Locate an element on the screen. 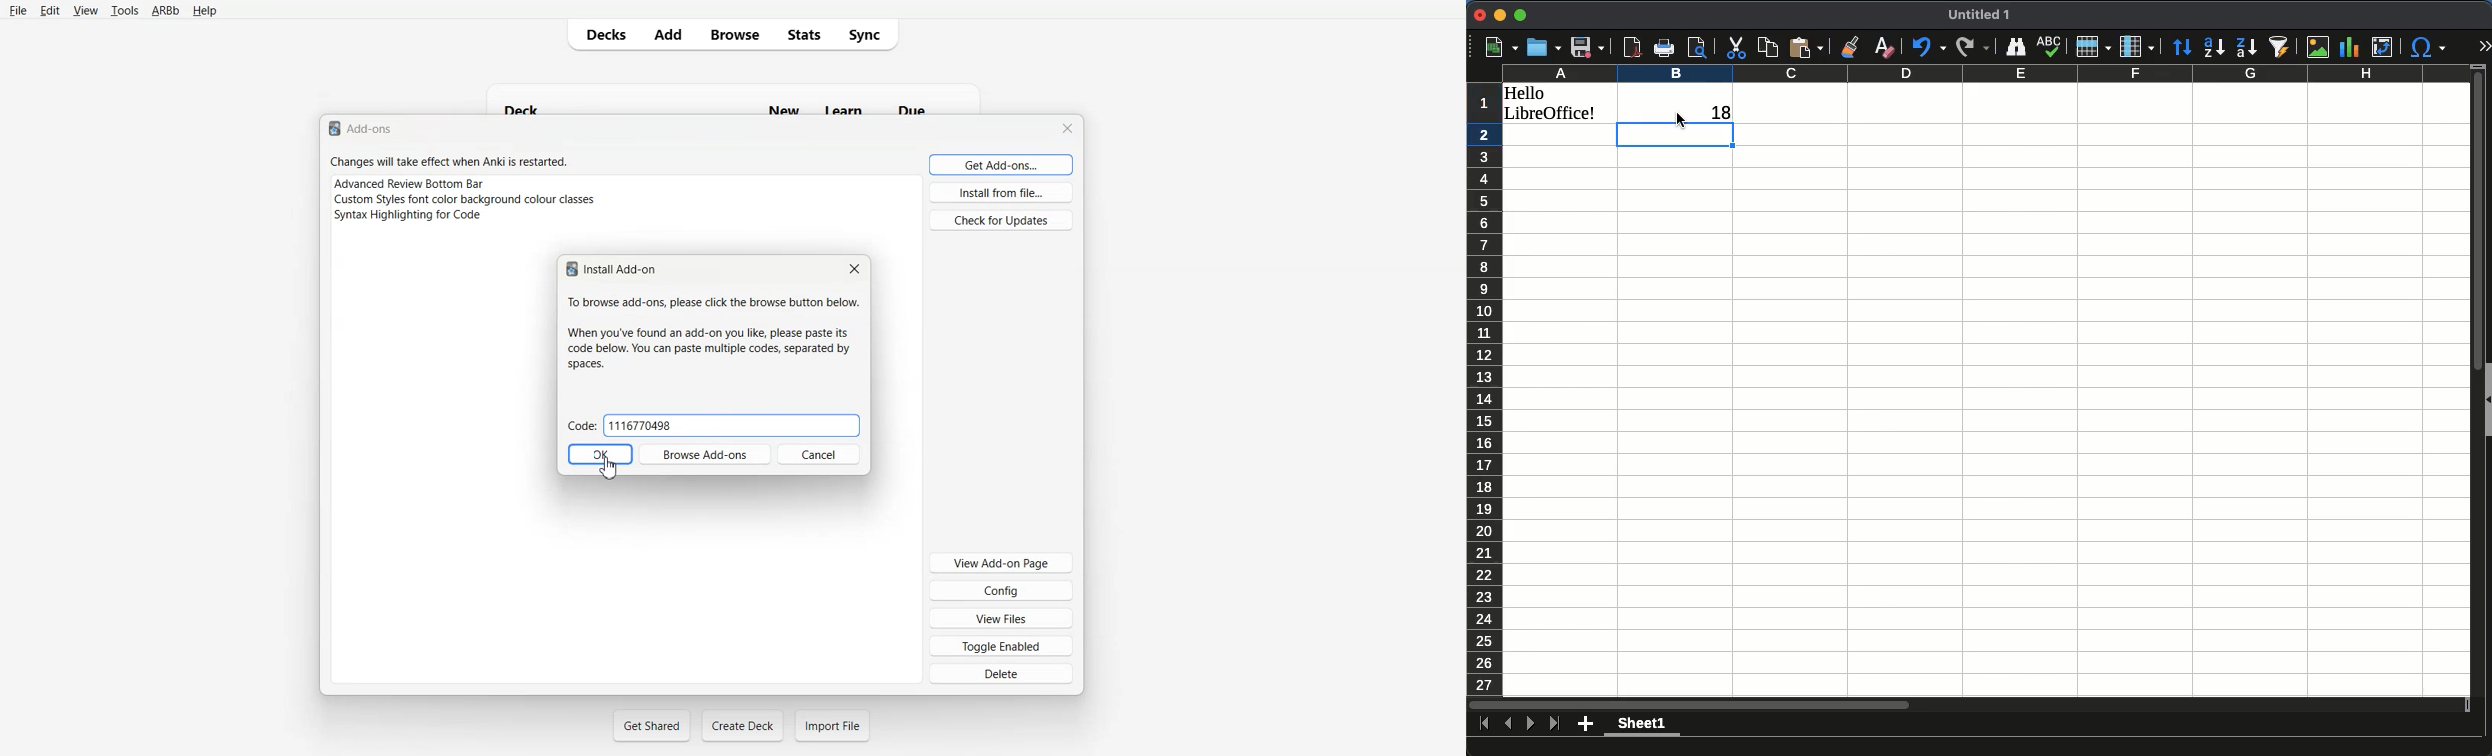  Stats is located at coordinates (803, 34).